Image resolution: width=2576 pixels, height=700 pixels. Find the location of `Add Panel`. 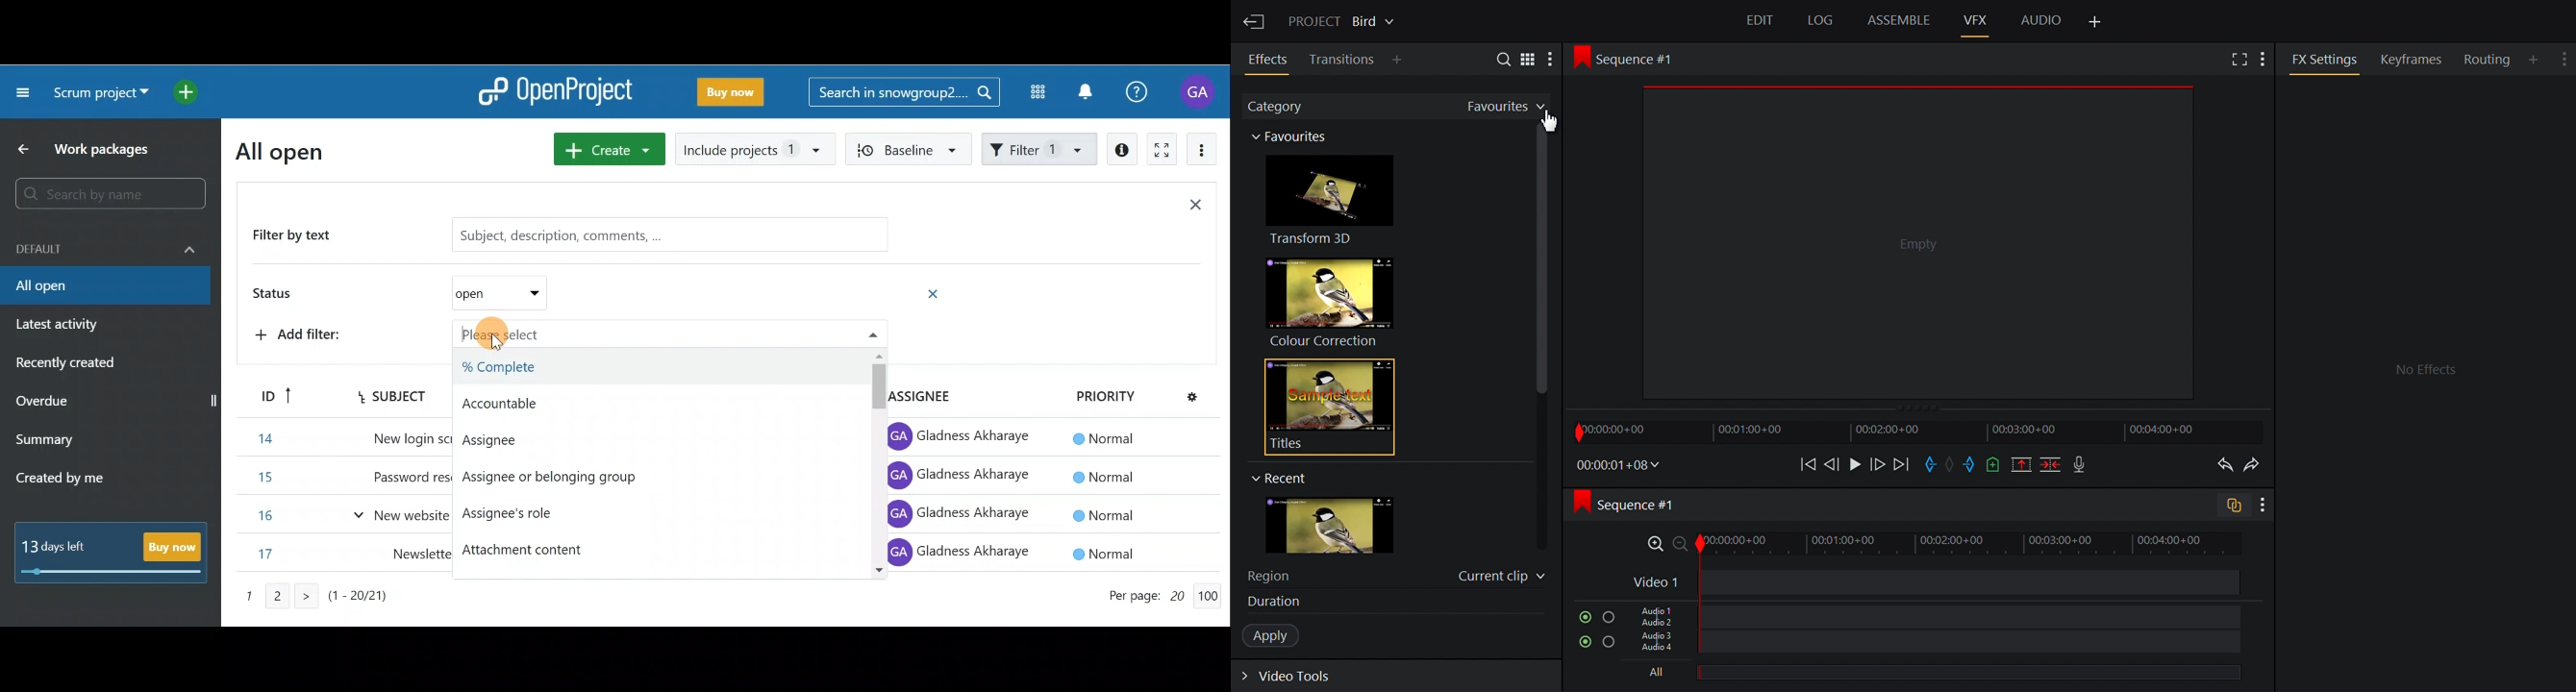

Add Panel is located at coordinates (2536, 59).